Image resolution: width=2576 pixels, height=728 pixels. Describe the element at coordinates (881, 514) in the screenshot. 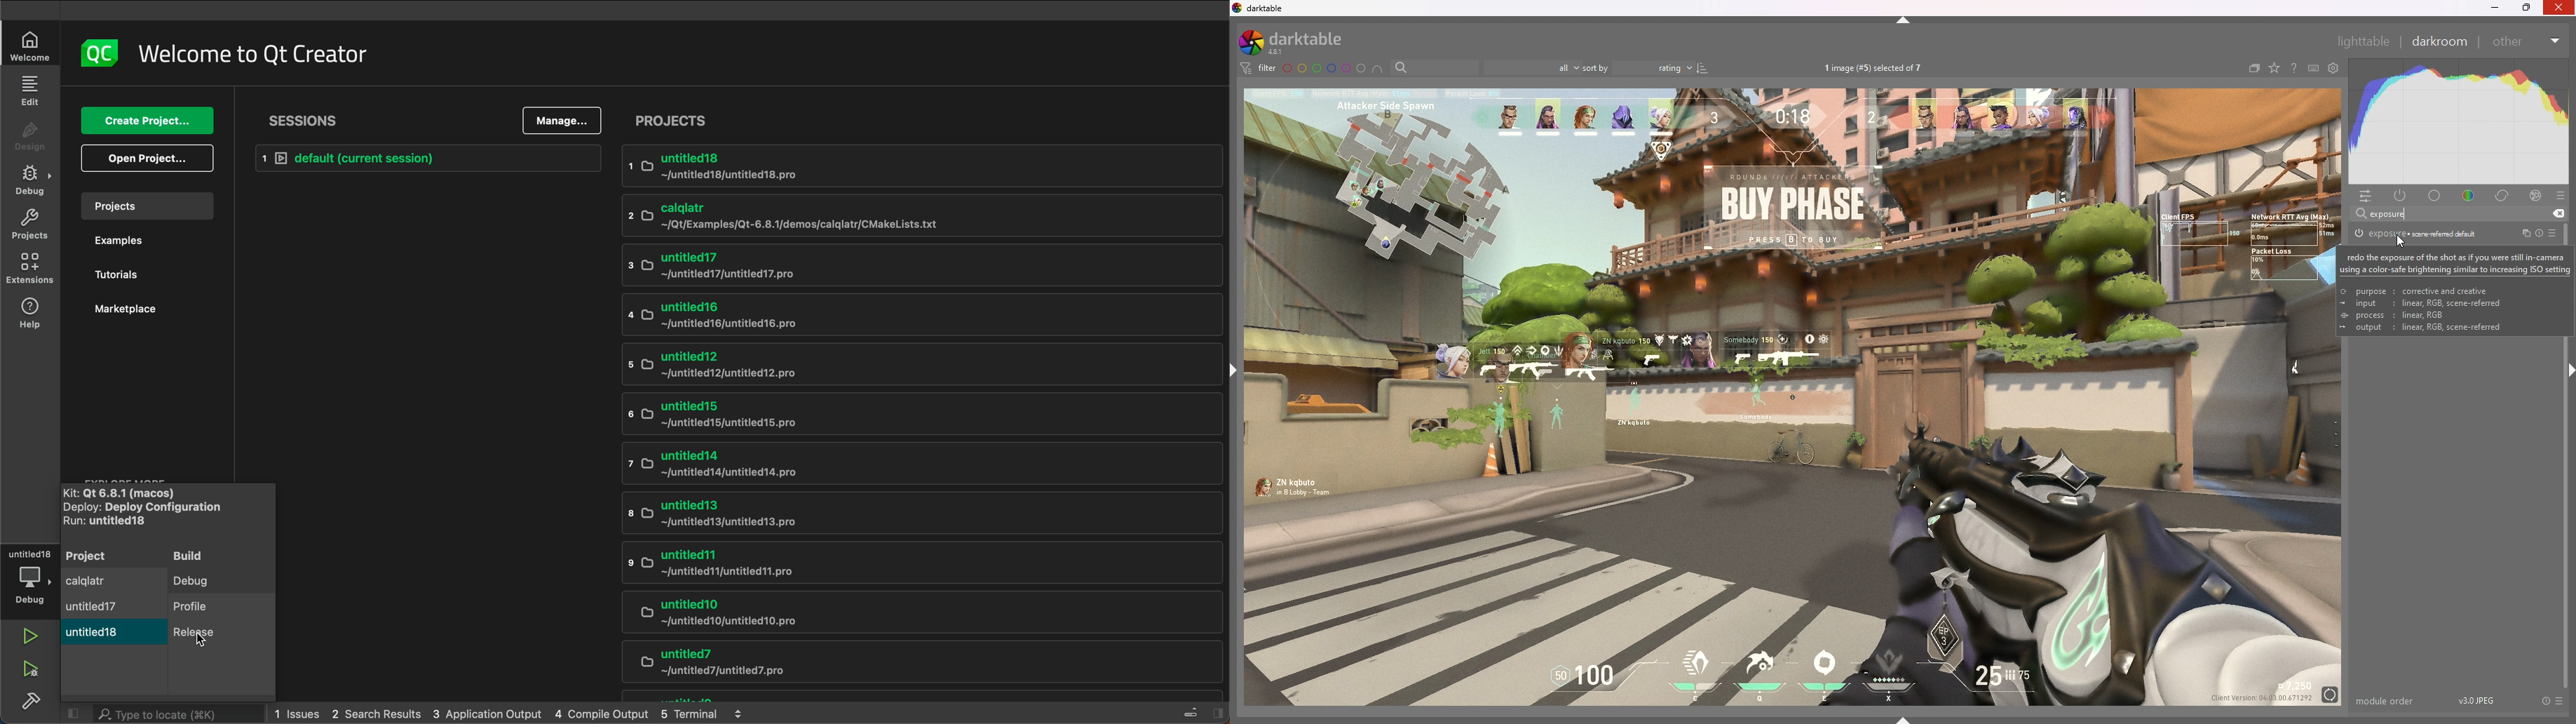

I see `untitled 13` at that location.